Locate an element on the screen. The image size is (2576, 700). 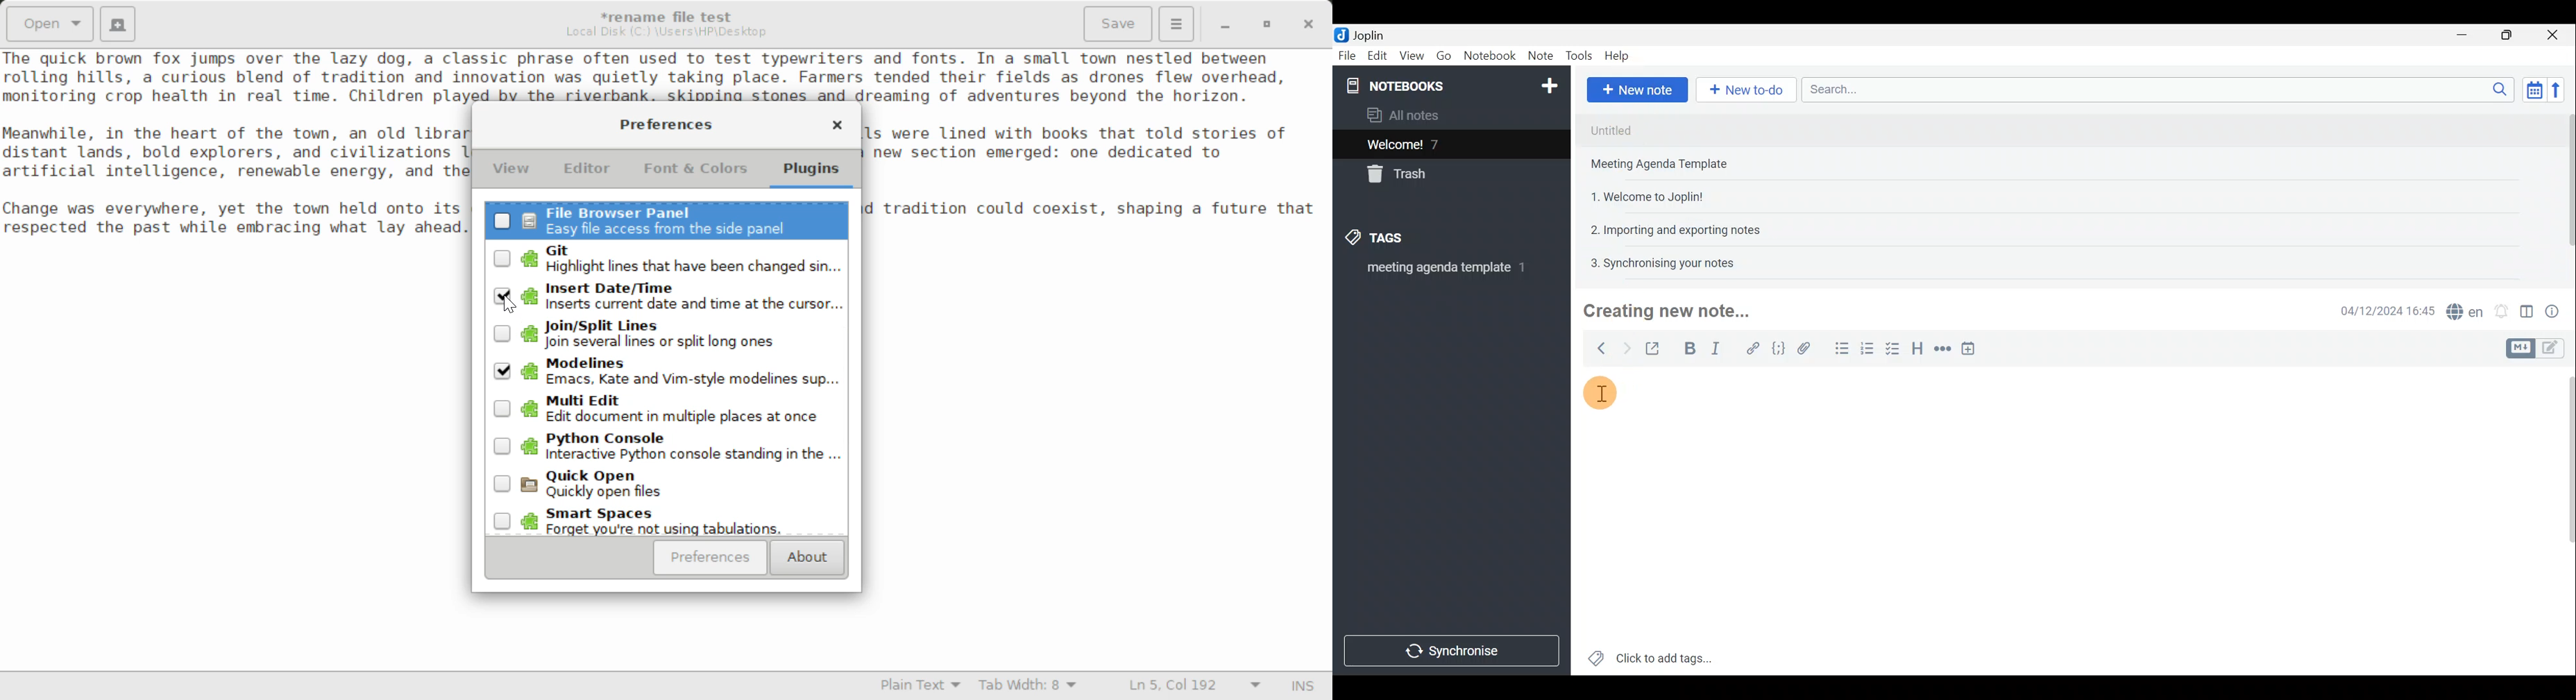
Go is located at coordinates (1444, 56).